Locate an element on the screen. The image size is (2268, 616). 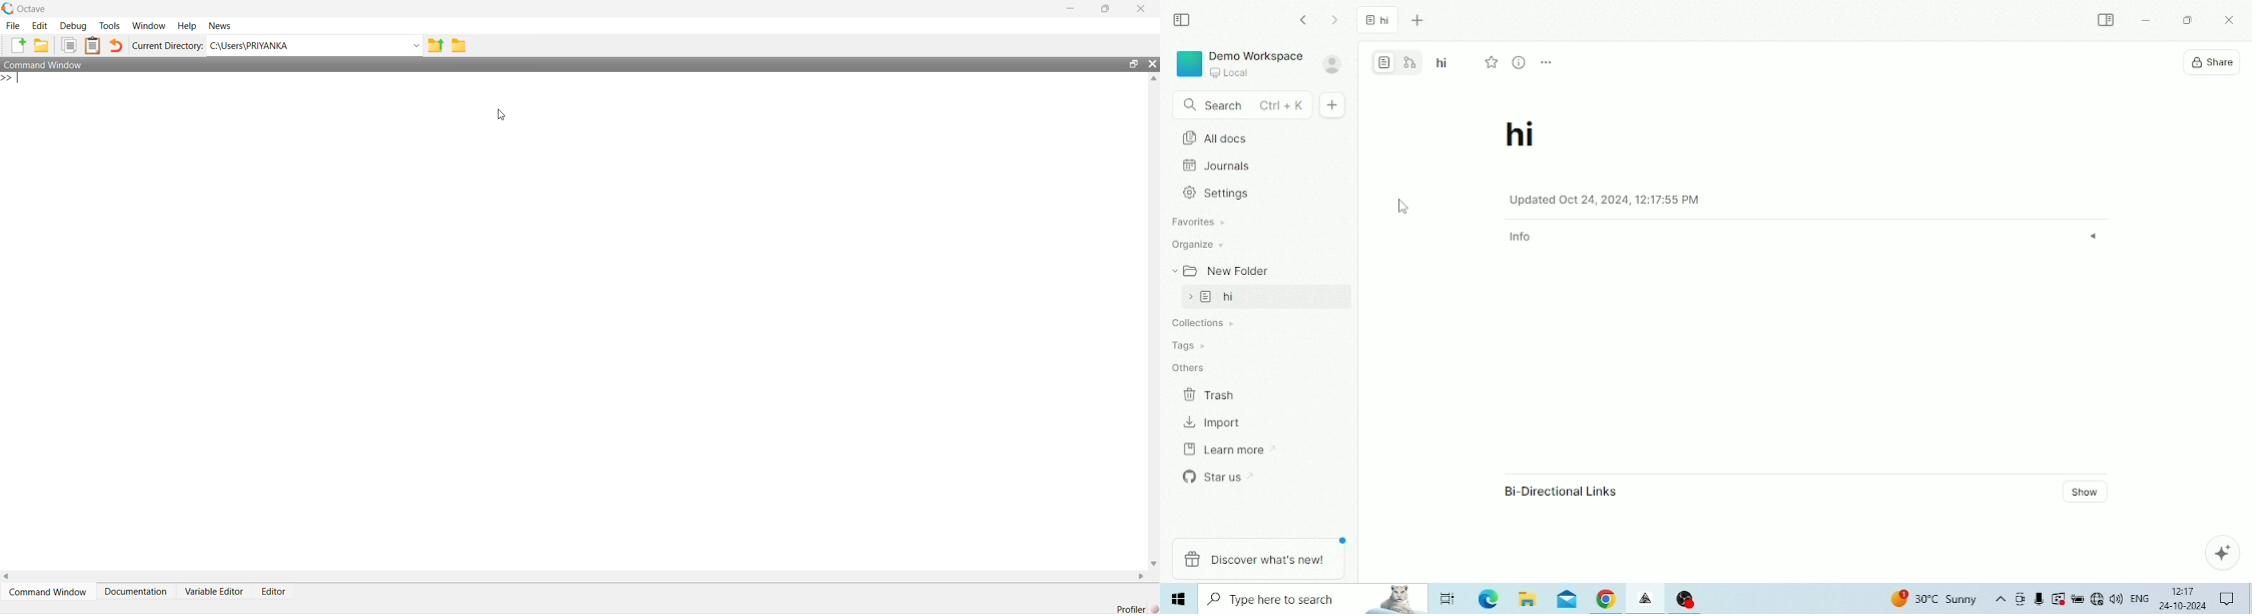
All docs is located at coordinates (1412, 133).